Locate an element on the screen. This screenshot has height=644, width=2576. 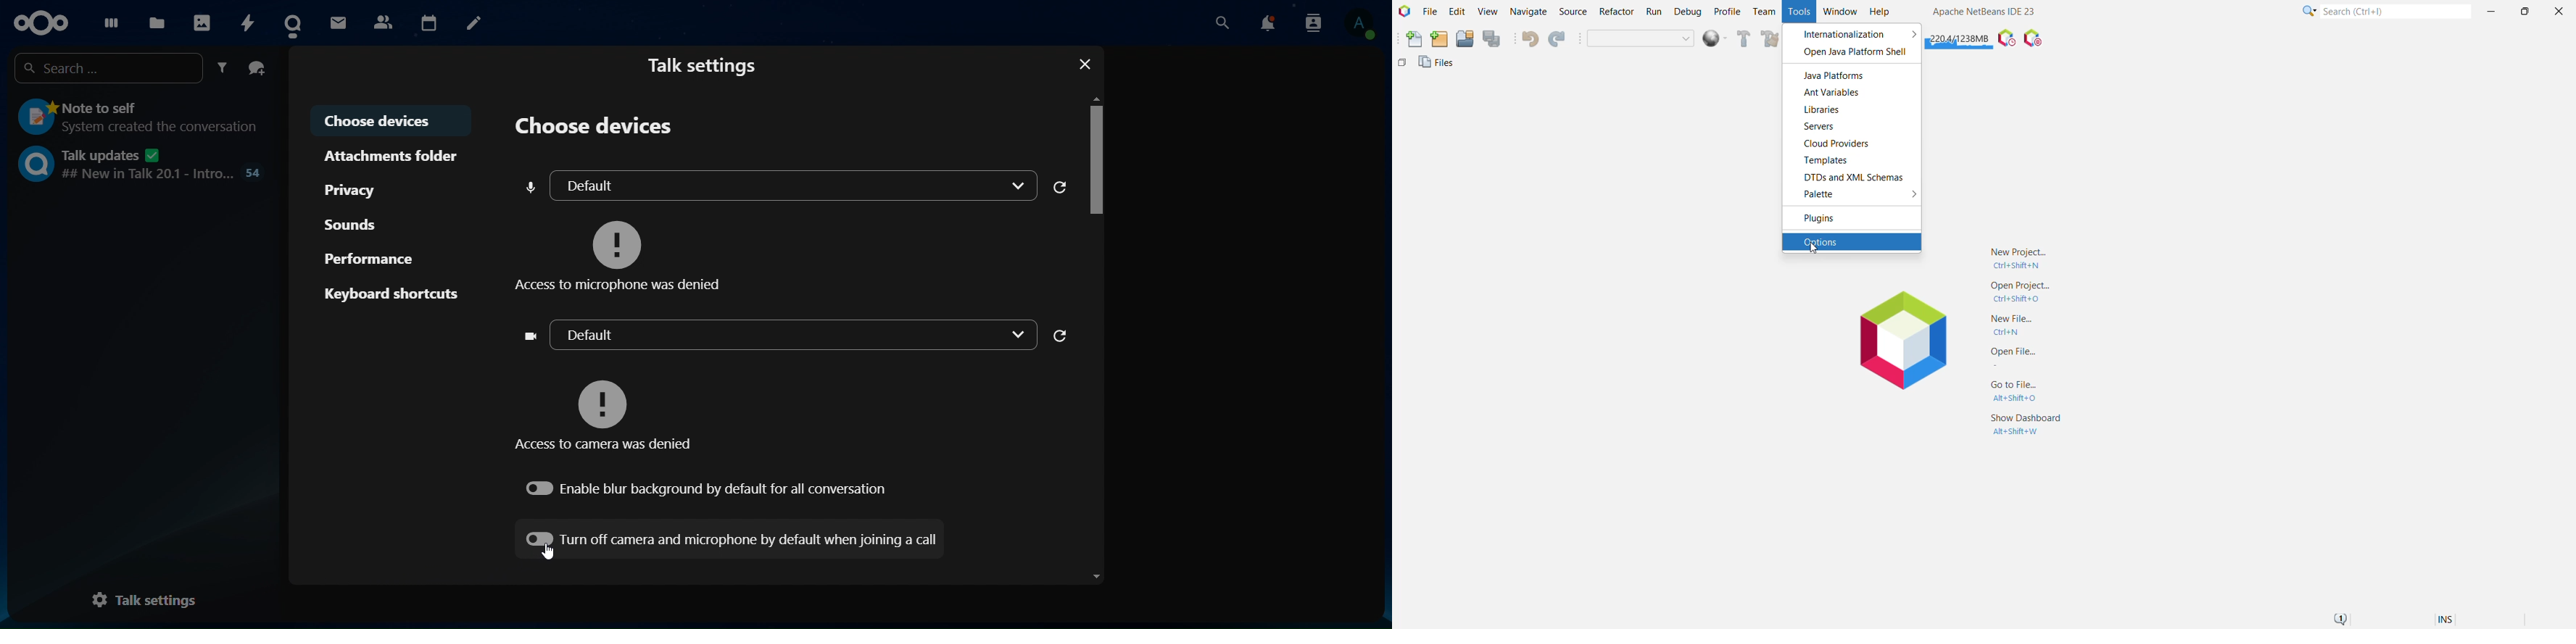
Open Project is located at coordinates (1464, 39).